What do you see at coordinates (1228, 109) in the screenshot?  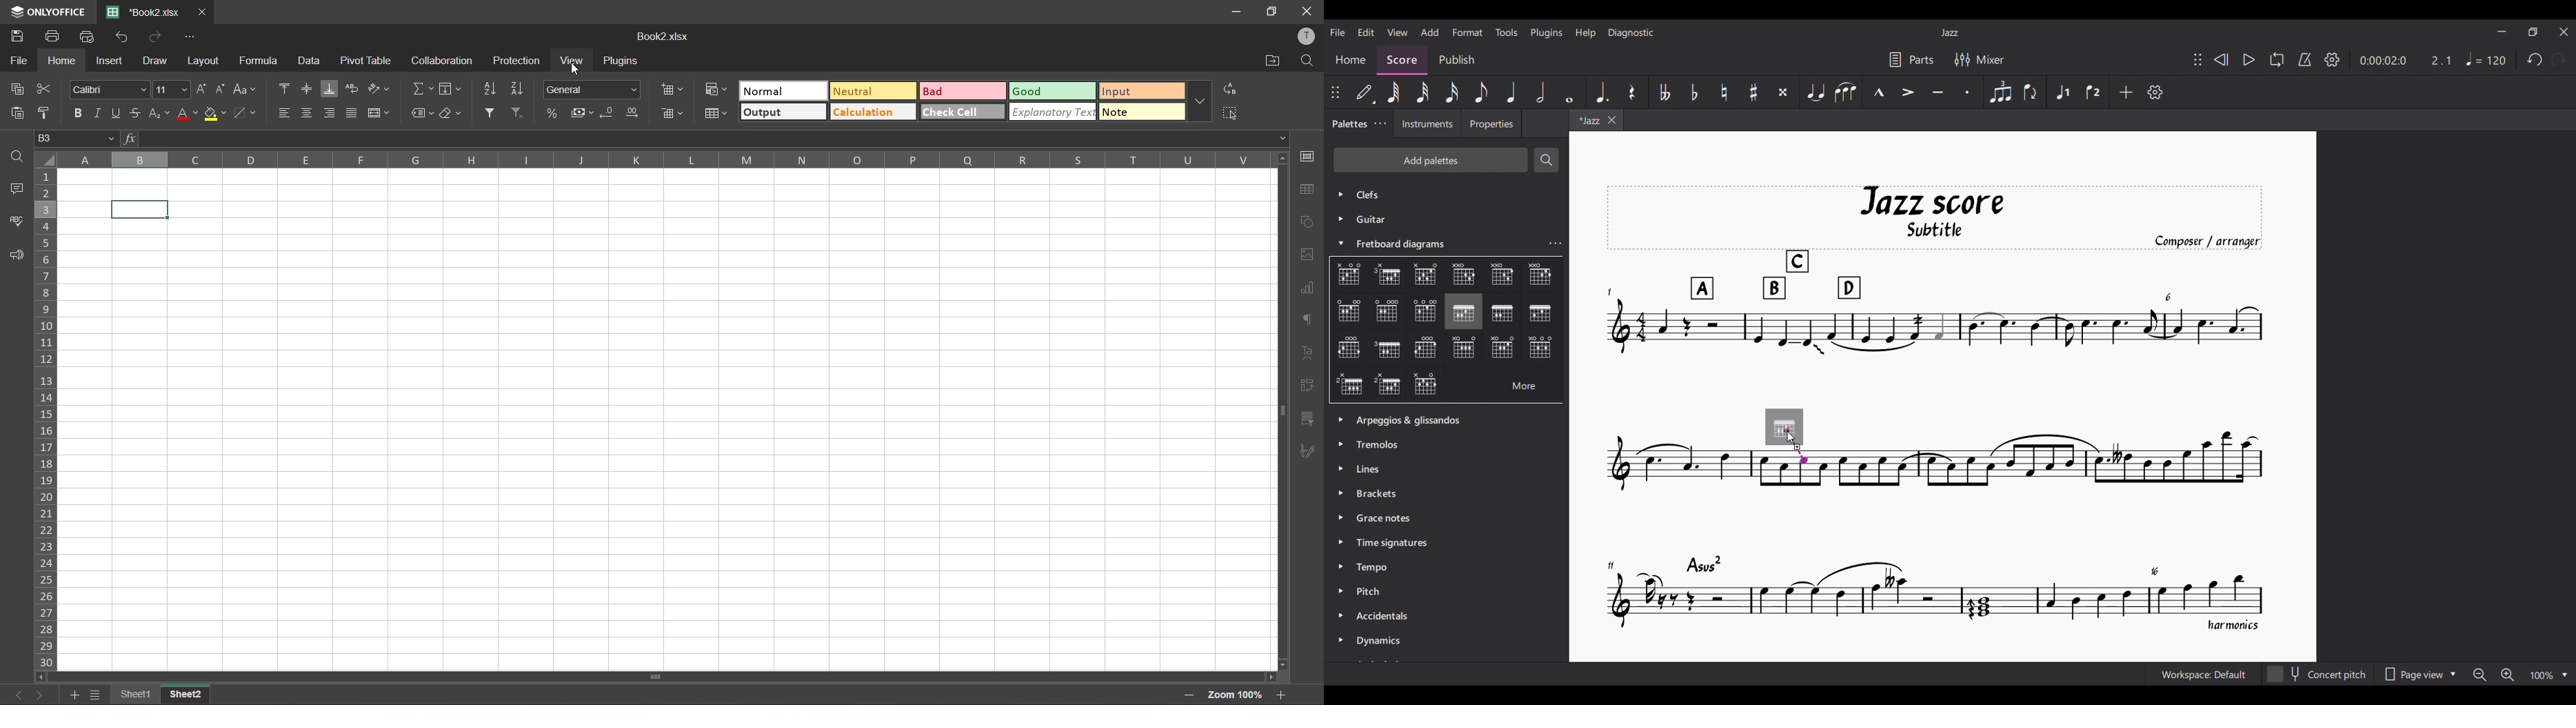 I see `select all` at bounding box center [1228, 109].